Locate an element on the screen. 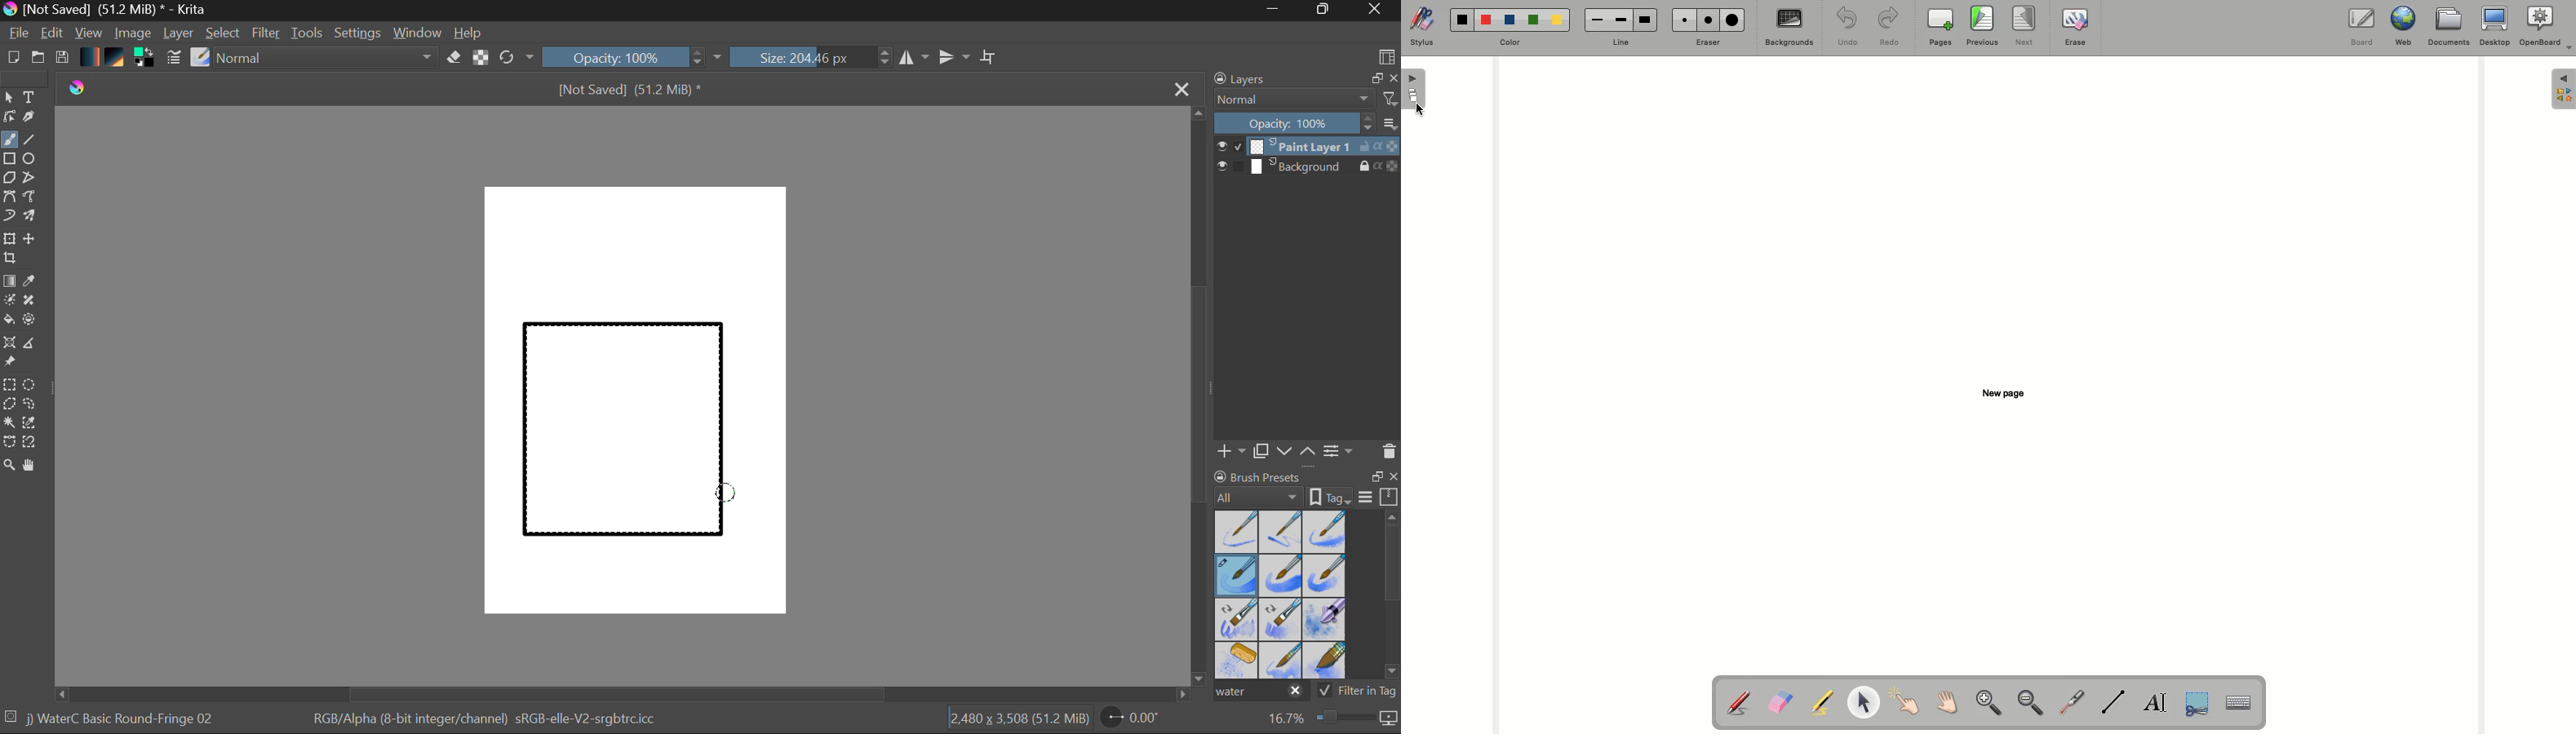 This screenshot has width=2576, height=756. Zoom is located at coordinates (1331, 719).